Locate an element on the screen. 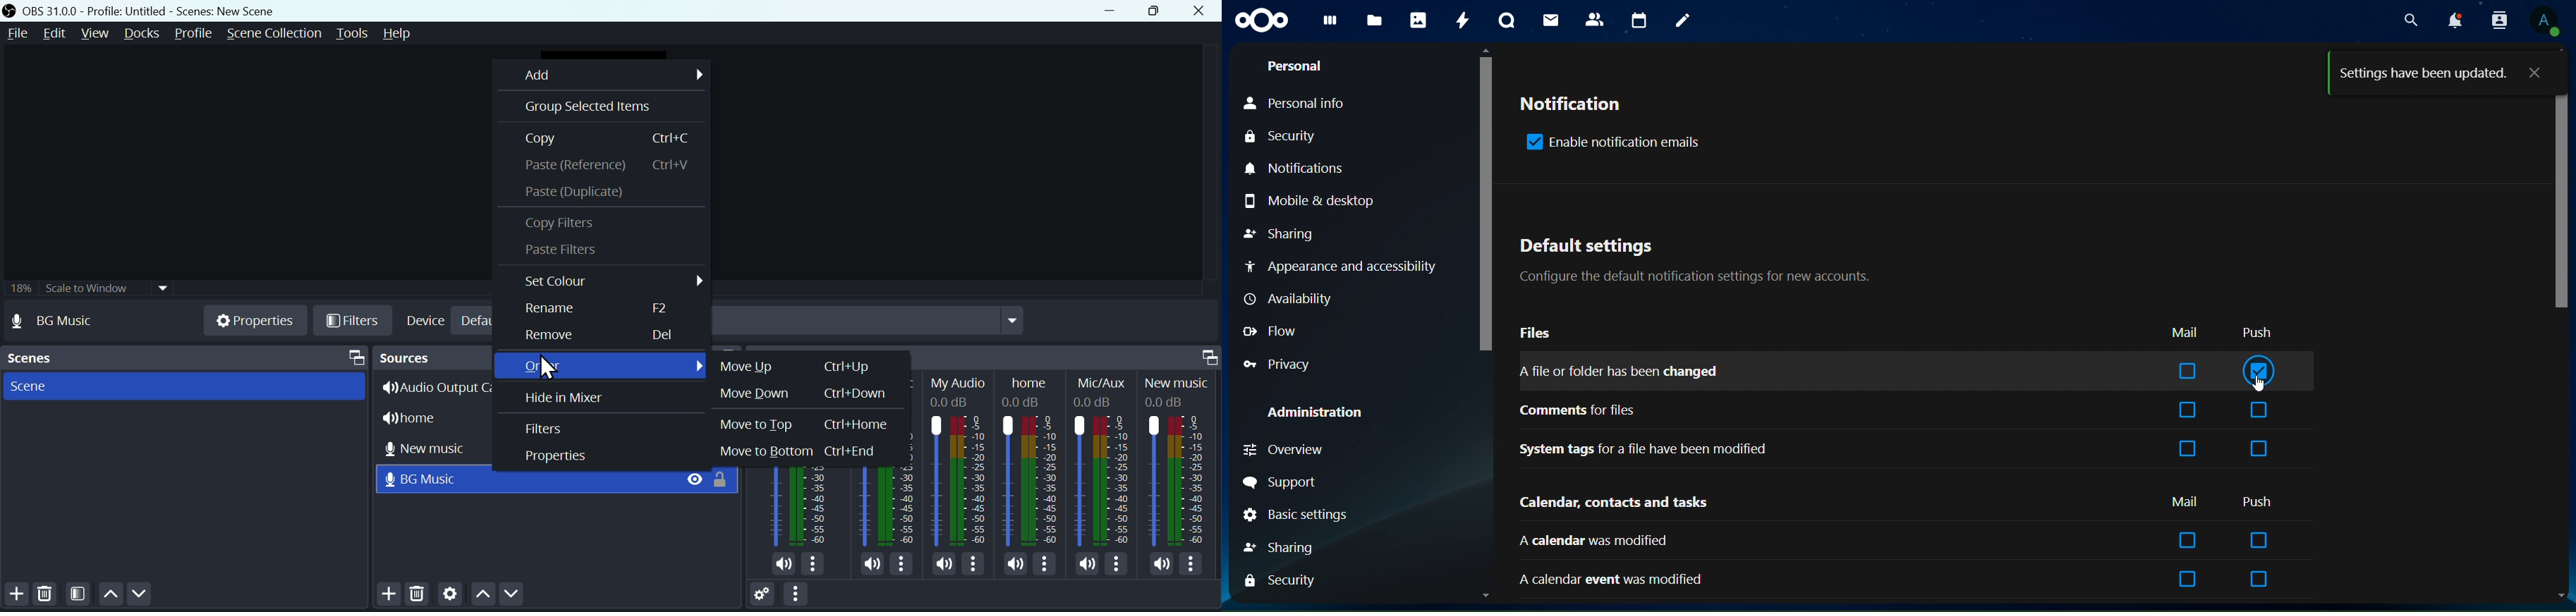 The width and height of the screenshot is (2576, 616). Mic/Aux is located at coordinates (1100, 461).